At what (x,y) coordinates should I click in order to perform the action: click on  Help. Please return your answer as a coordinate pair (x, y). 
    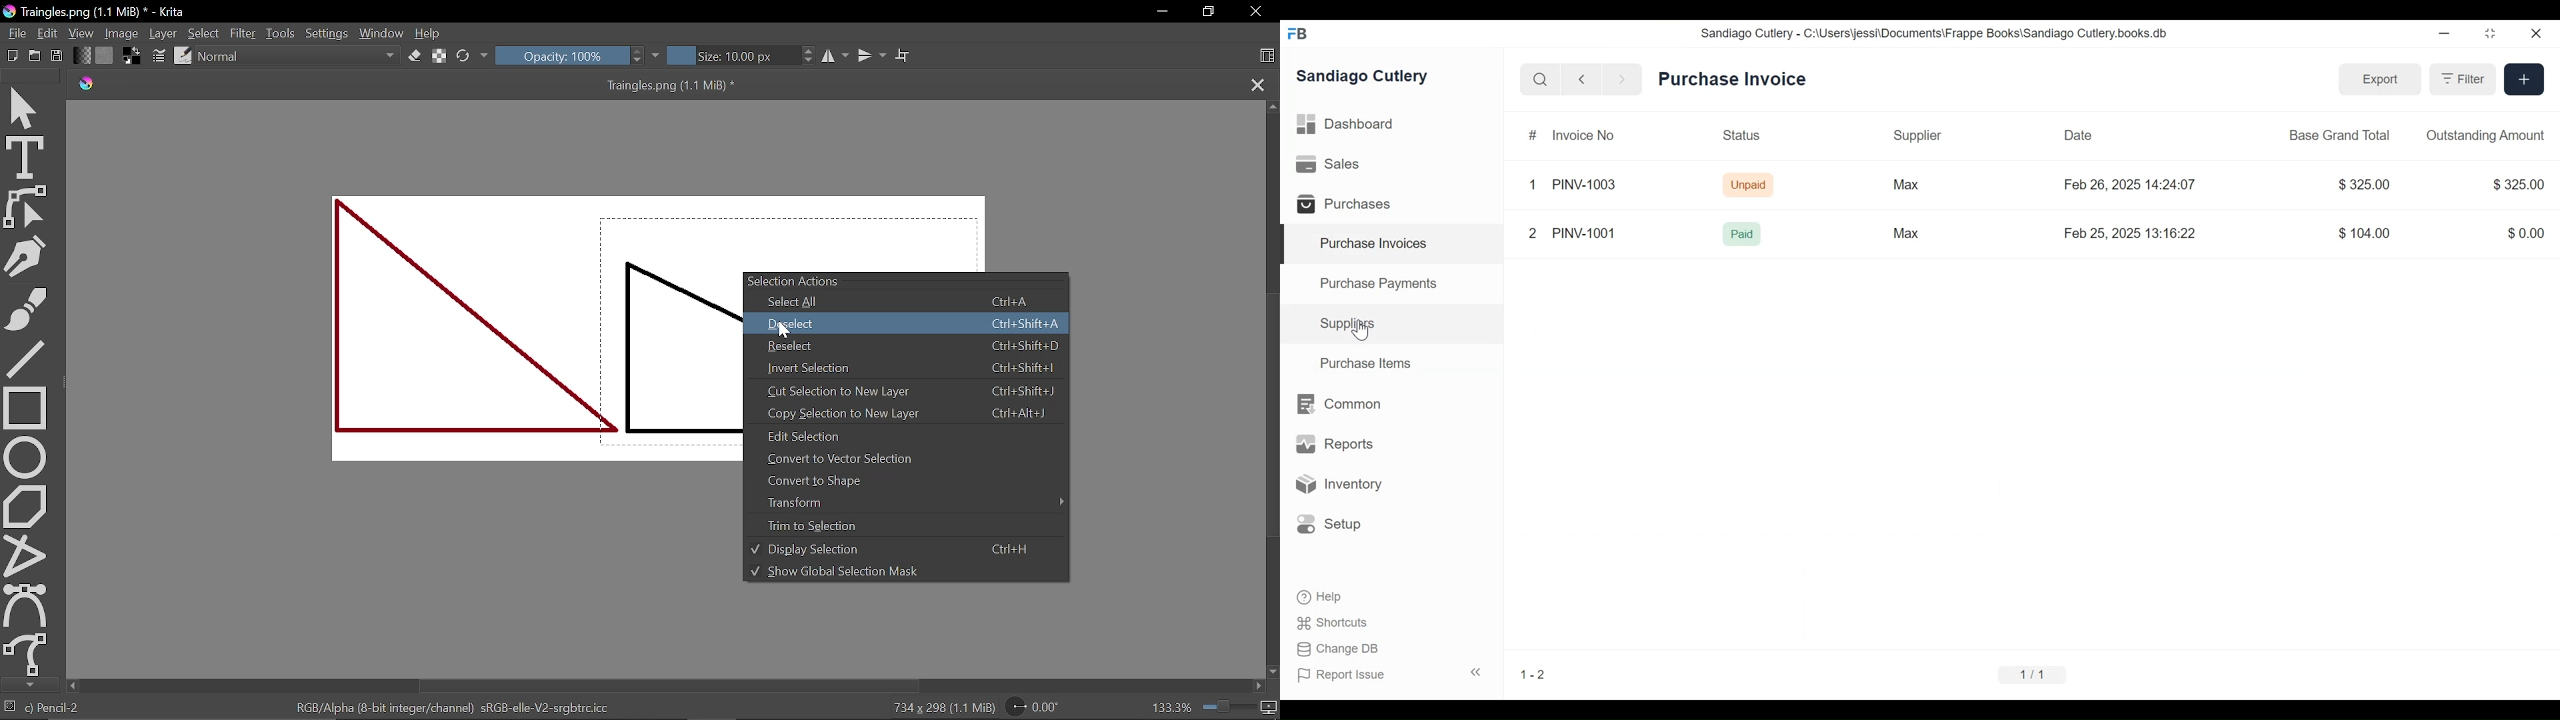
    Looking at the image, I should click on (1325, 597).